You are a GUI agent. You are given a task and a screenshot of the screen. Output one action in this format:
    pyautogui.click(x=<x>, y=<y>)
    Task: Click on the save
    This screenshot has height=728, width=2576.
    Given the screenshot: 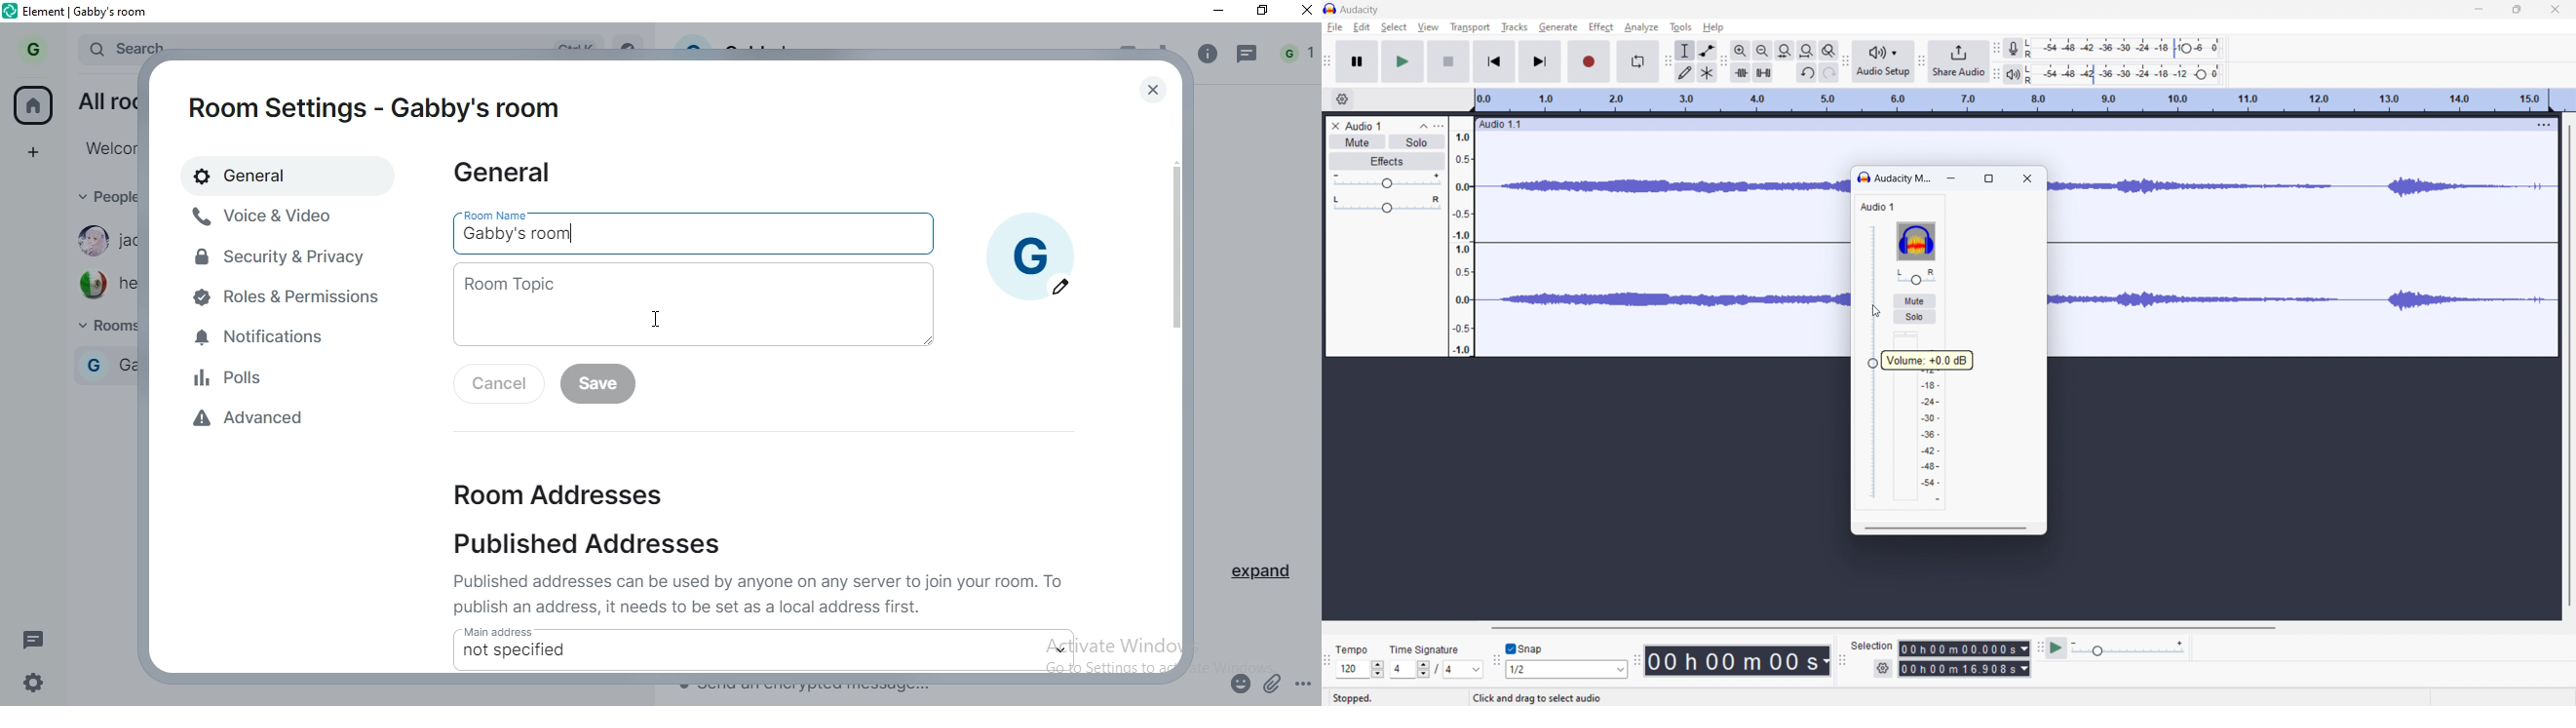 What is the action you would take?
    pyautogui.click(x=598, y=386)
    